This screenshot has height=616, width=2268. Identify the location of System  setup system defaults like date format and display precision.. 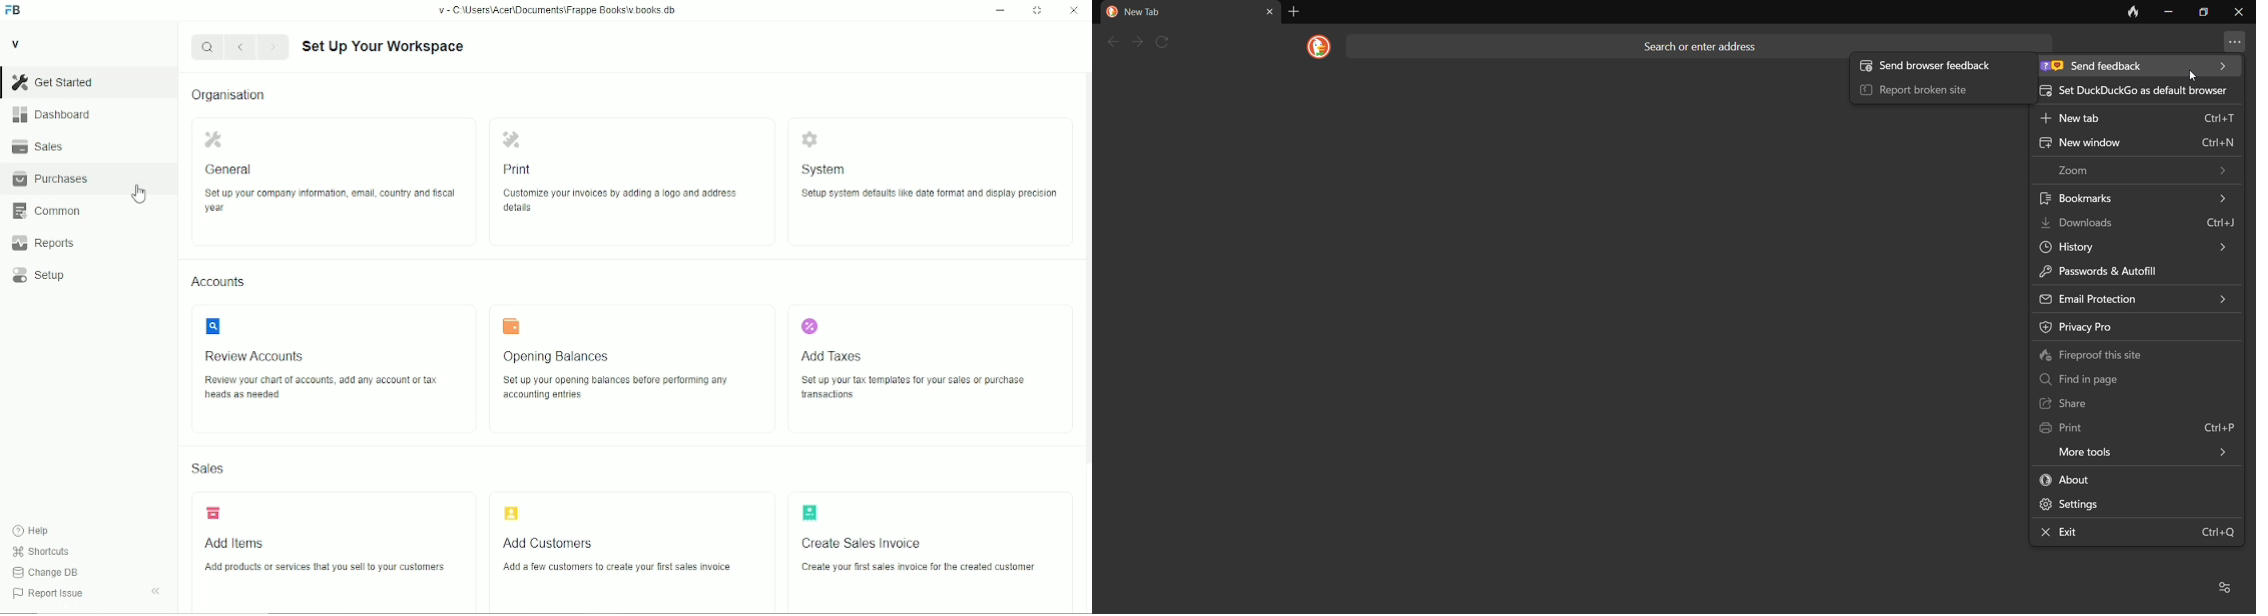
(930, 182).